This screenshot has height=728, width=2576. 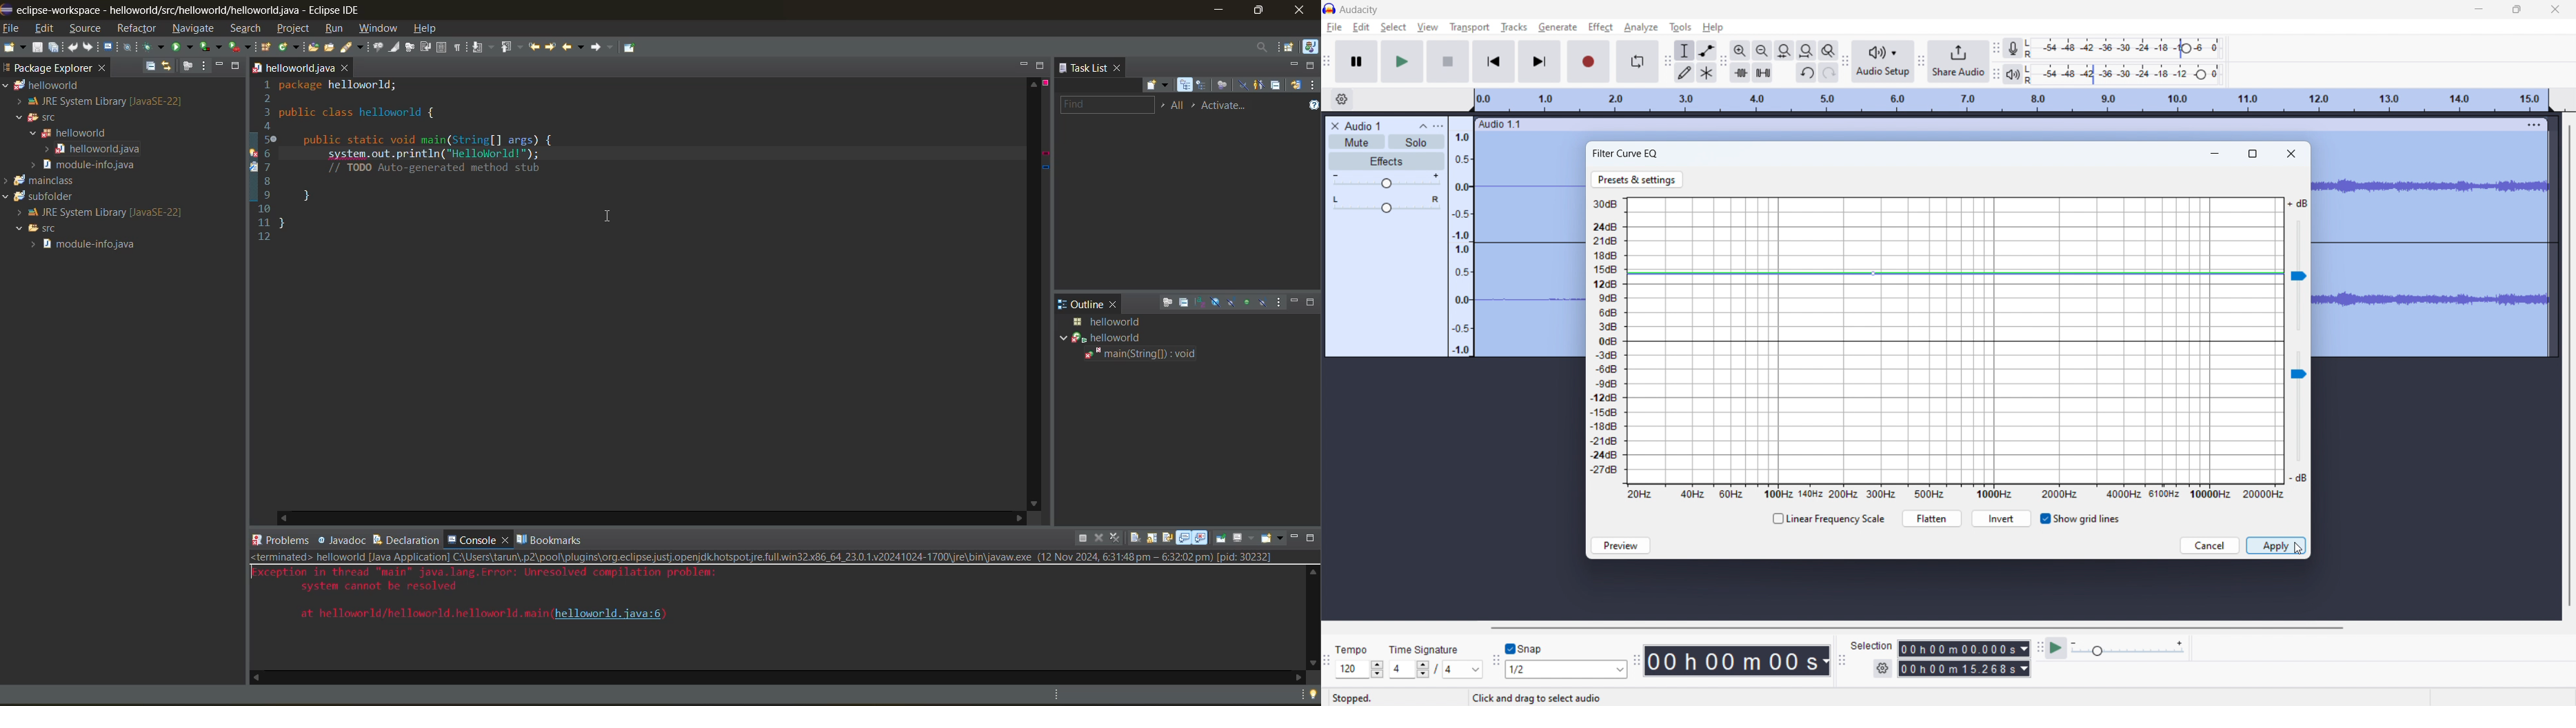 What do you see at coordinates (1185, 301) in the screenshot?
I see `collapse all` at bounding box center [1185, 301].